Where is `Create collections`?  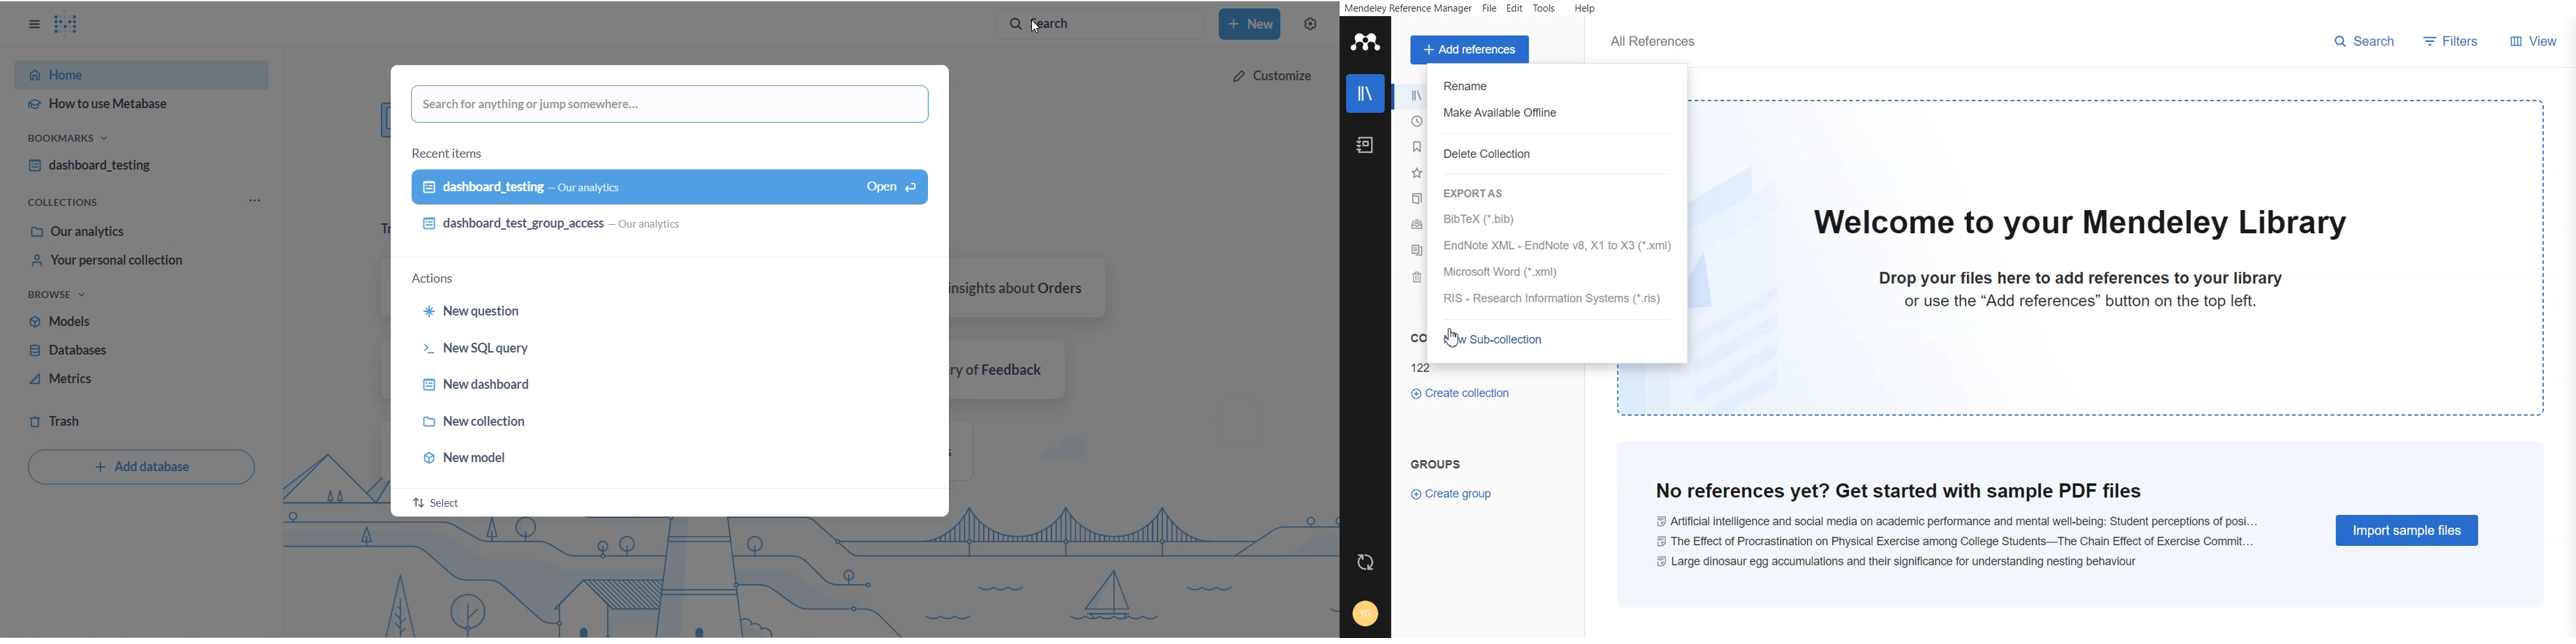
Create collections is located at coordinates (1464, 393).